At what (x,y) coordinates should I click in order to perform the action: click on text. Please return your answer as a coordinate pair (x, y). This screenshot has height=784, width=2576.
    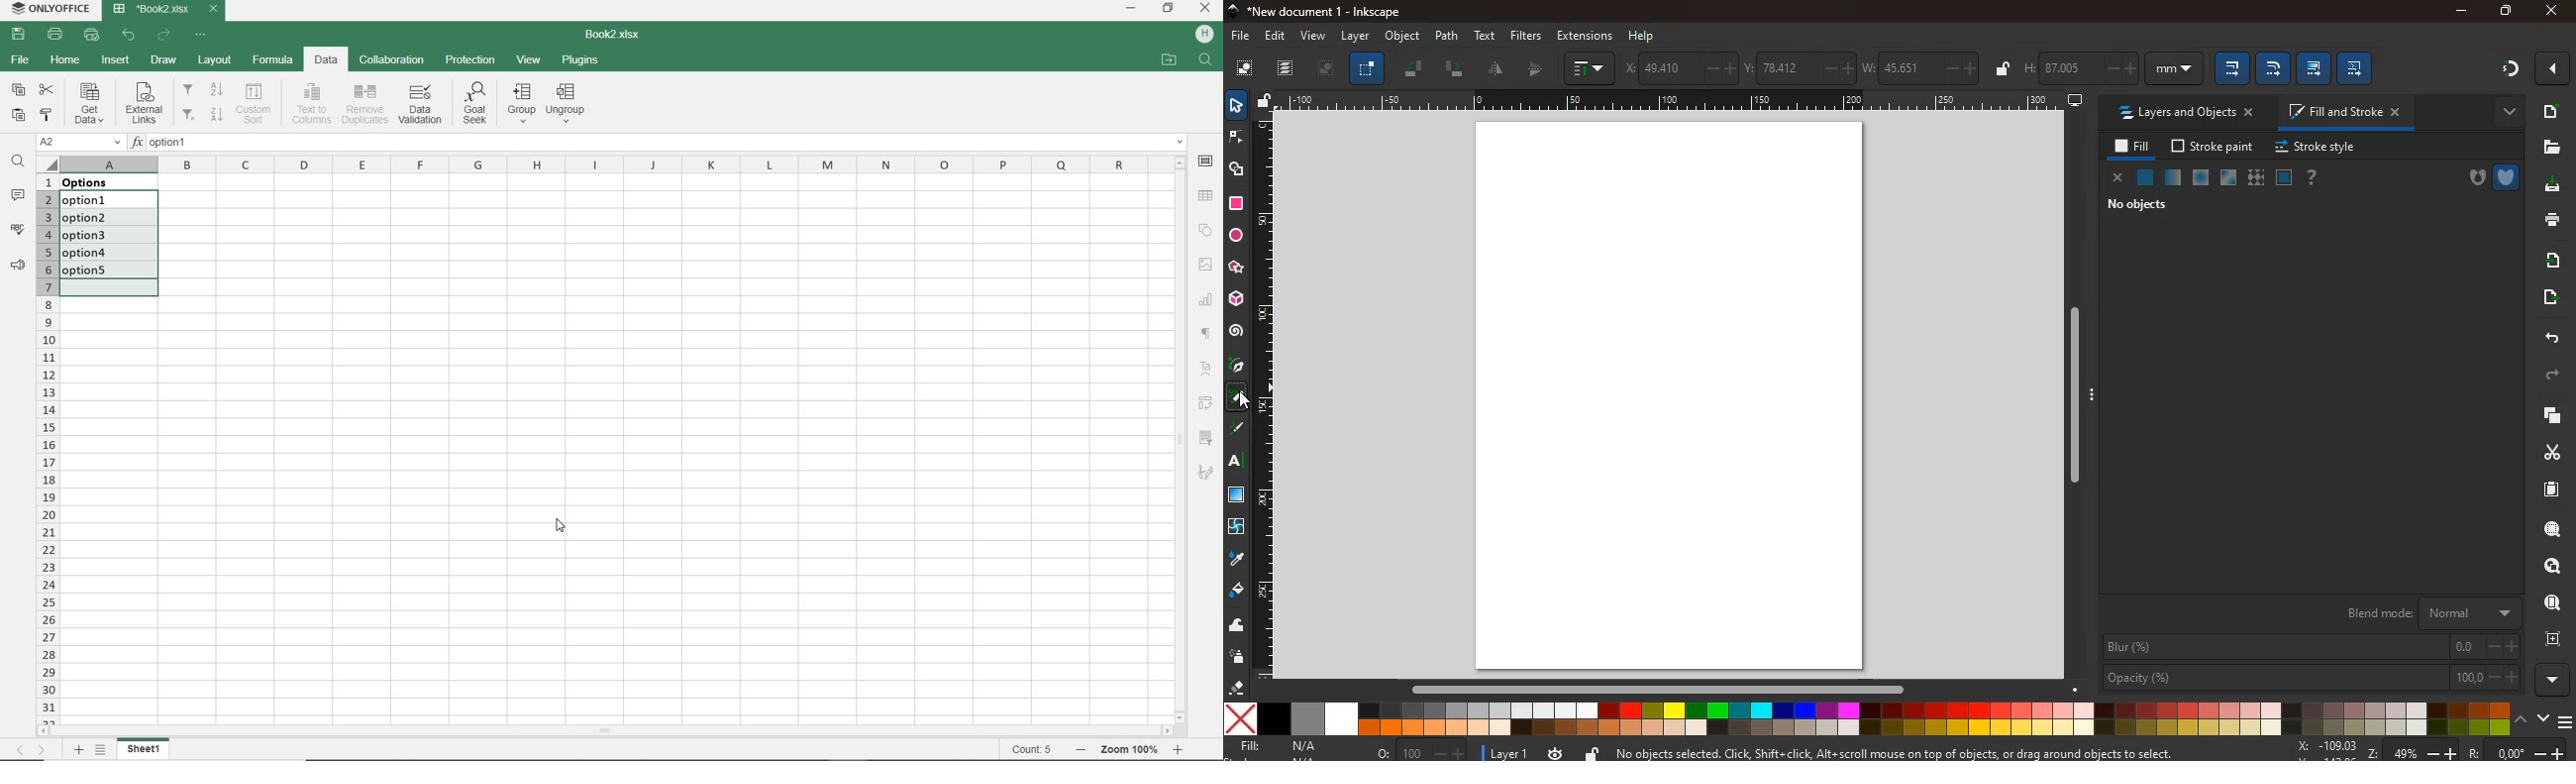
    Looking at the image, I should click on (1237, 464).